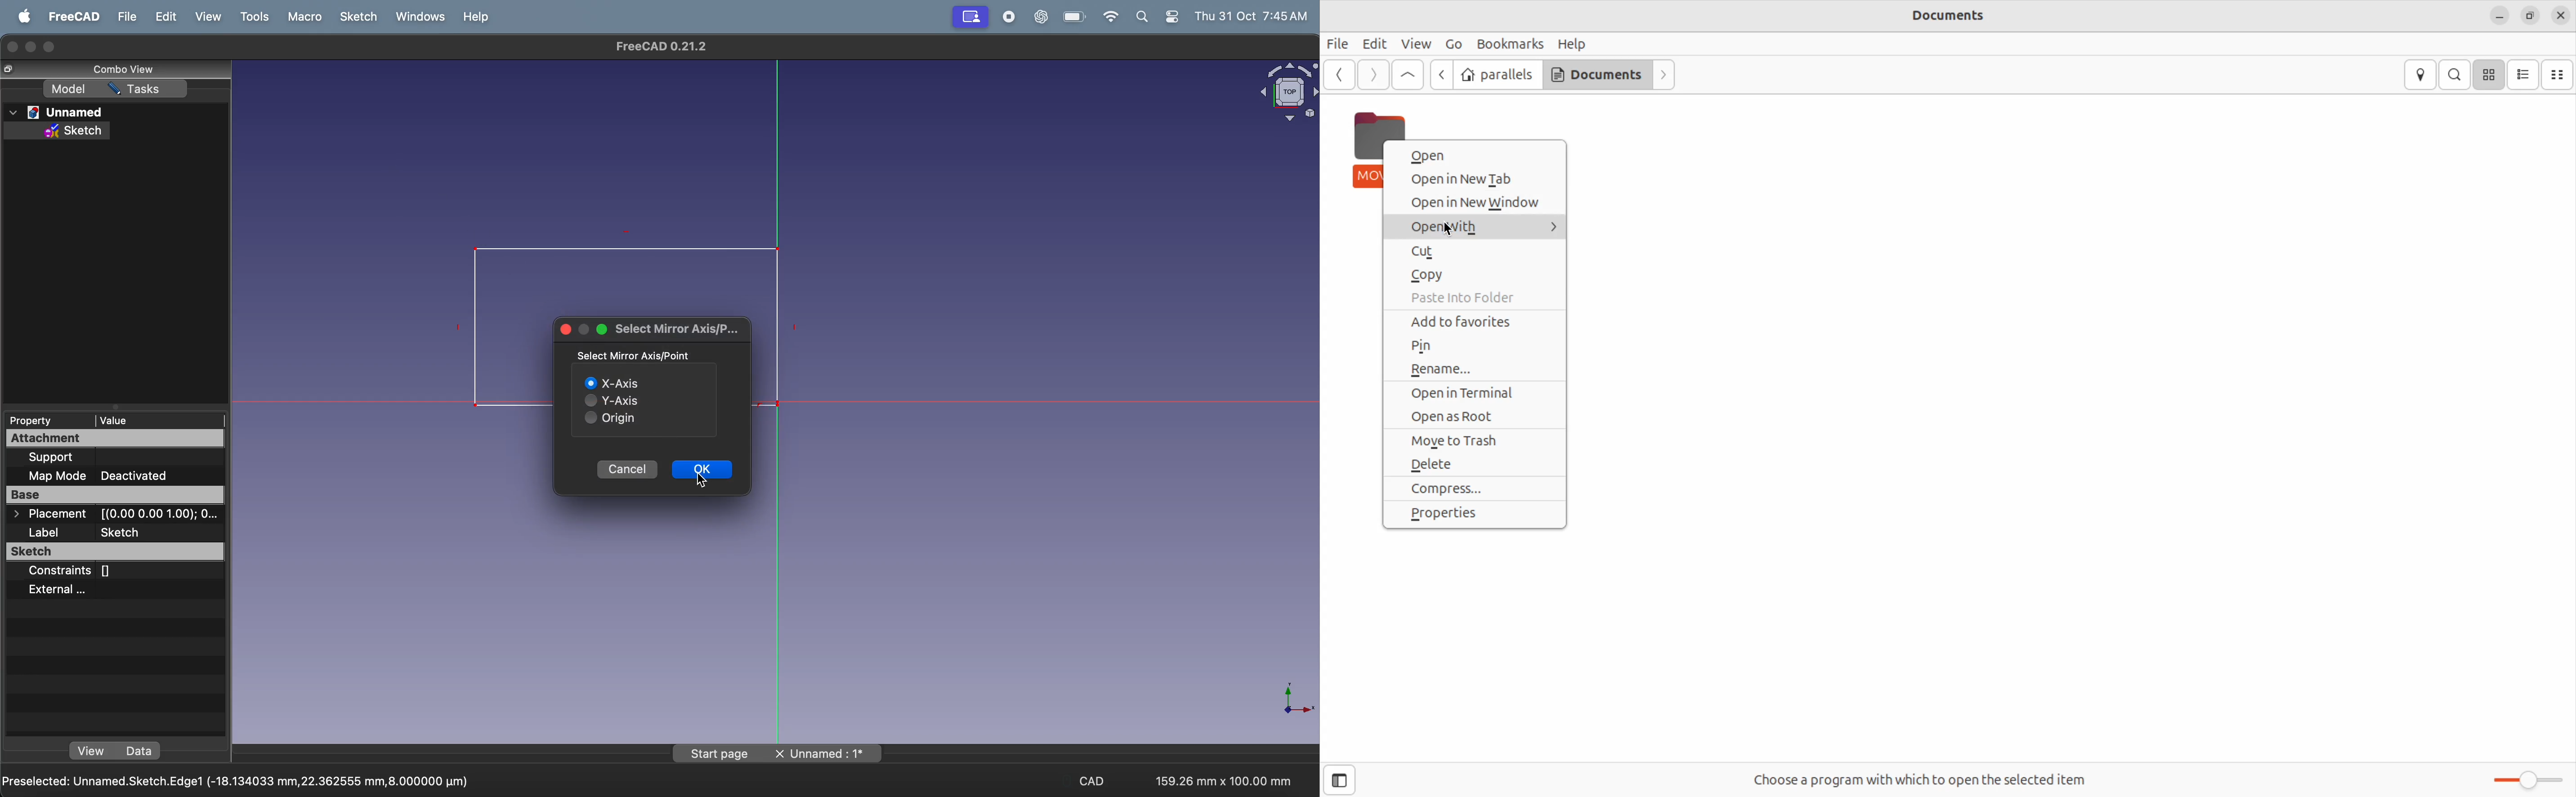 This screenshot has height=812, width=2576. I want to click on sketch, so click(358, 18).